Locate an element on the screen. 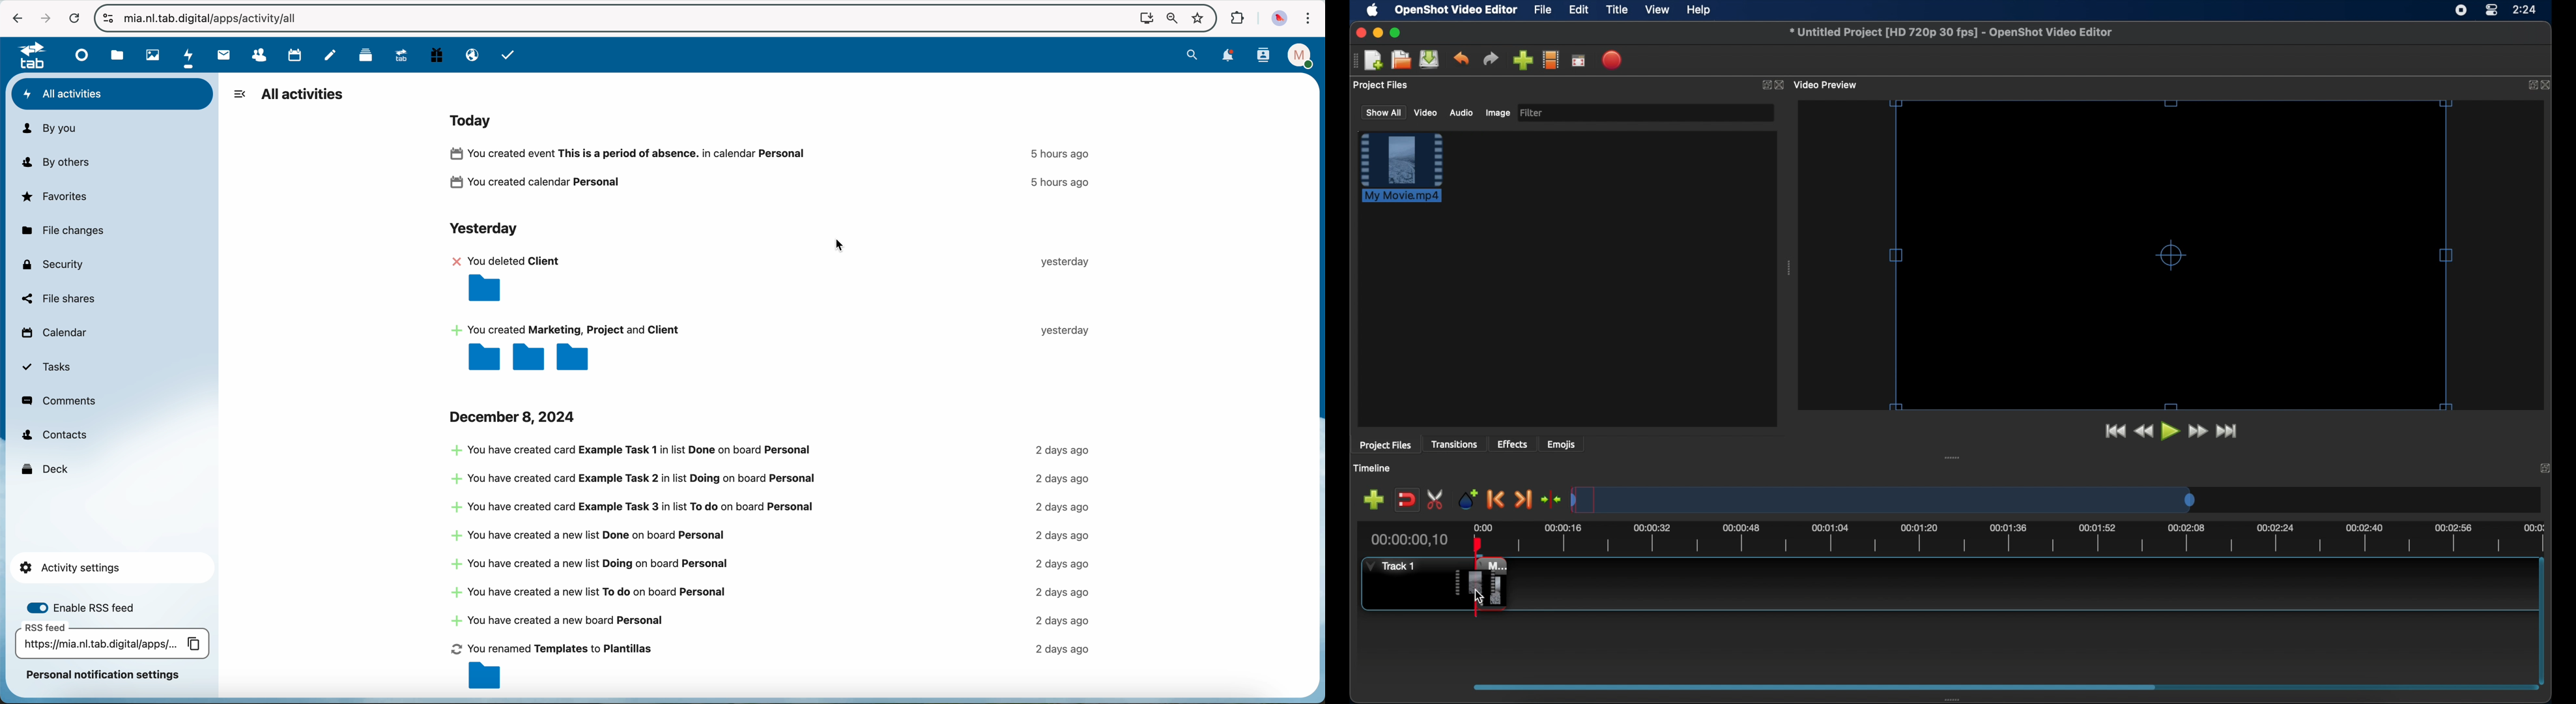 Image resolution: width=2576 pixels, height=728 pixels. cancel is located at coordinates (75, 20).